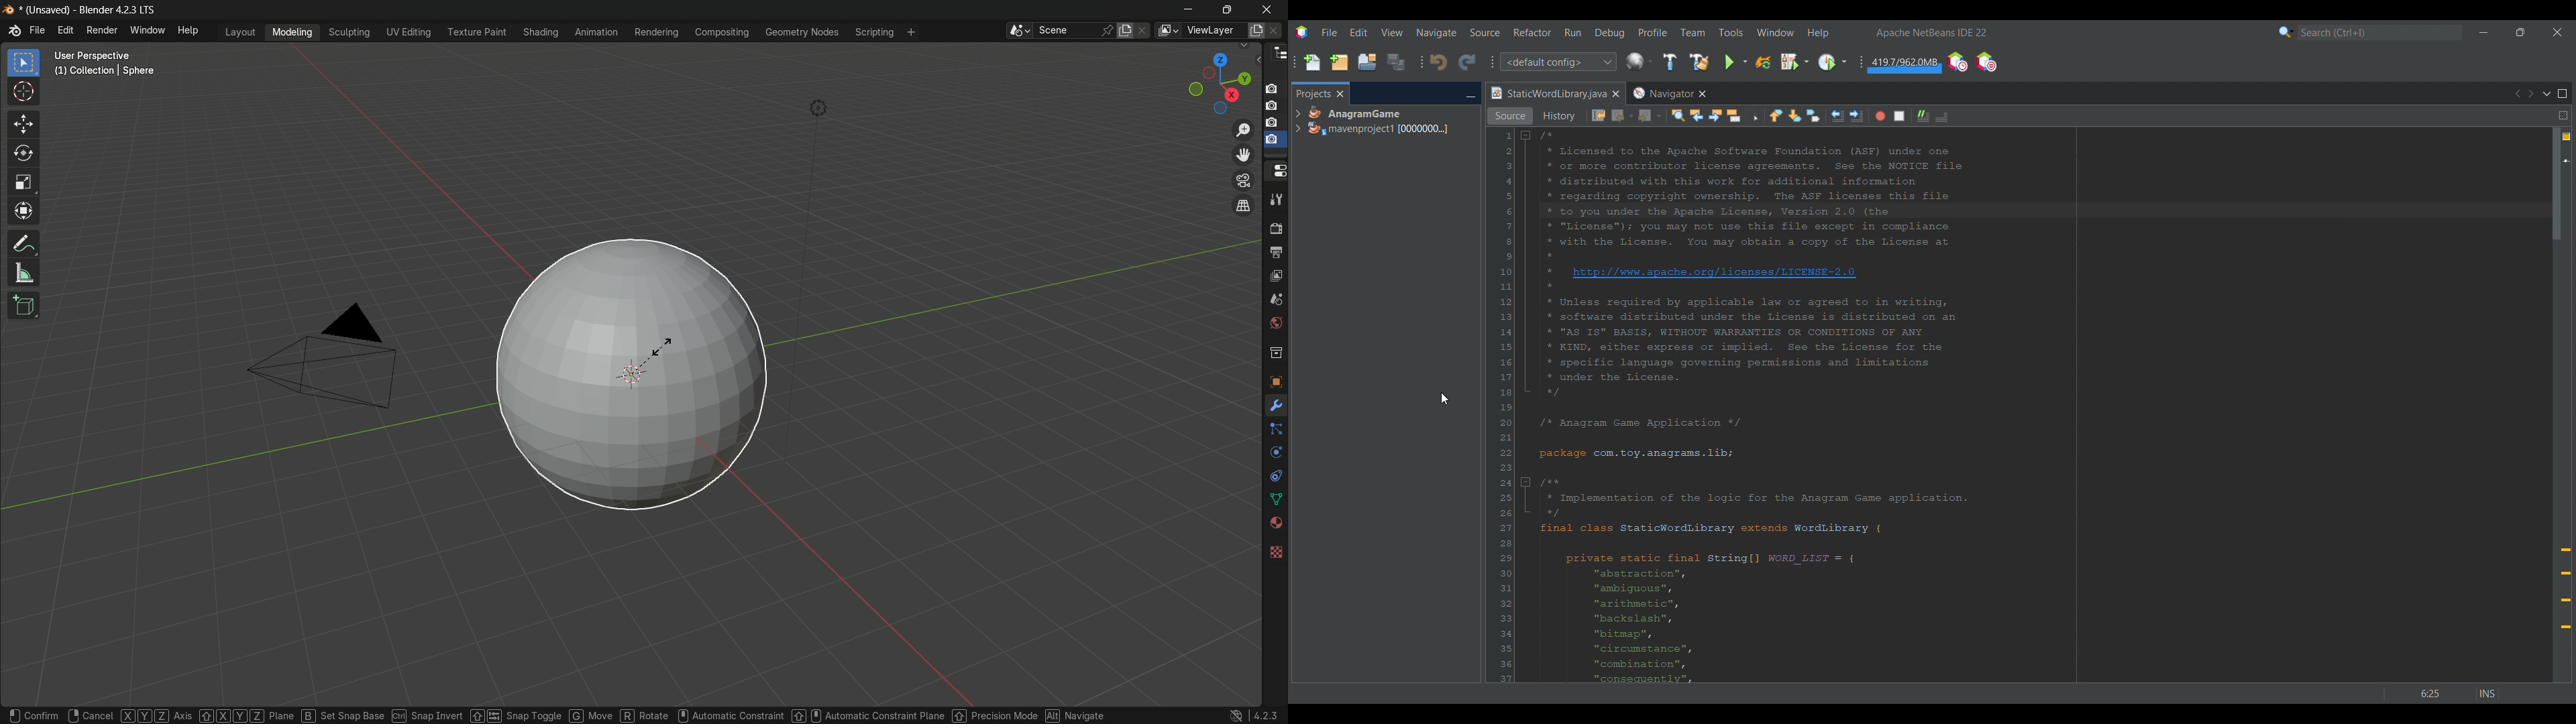 This screenshot has width=2576, height=728. What do you see at coordinates (476, 32) in the screenshot?
I see `texture paint menu` at bounding box center [476, 32].